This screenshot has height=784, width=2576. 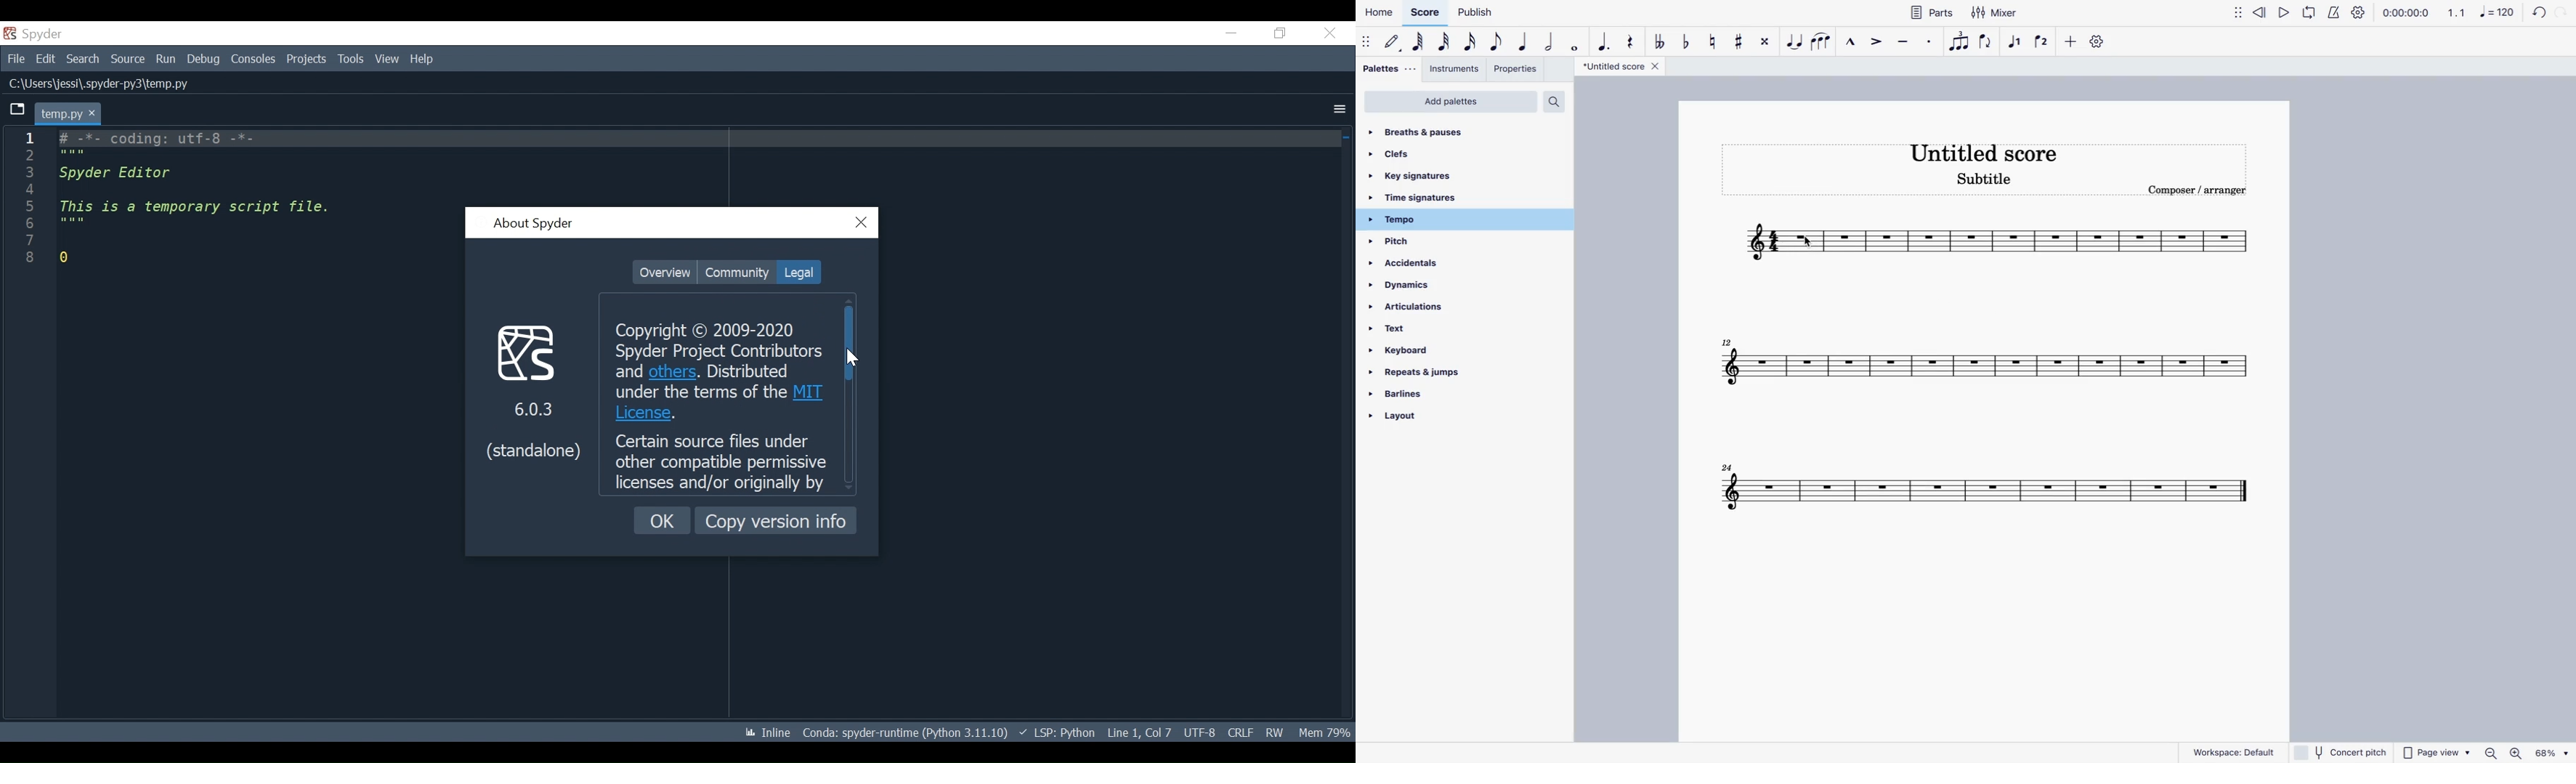 I want to click on UTF-8, so click(x=1202, y=731).